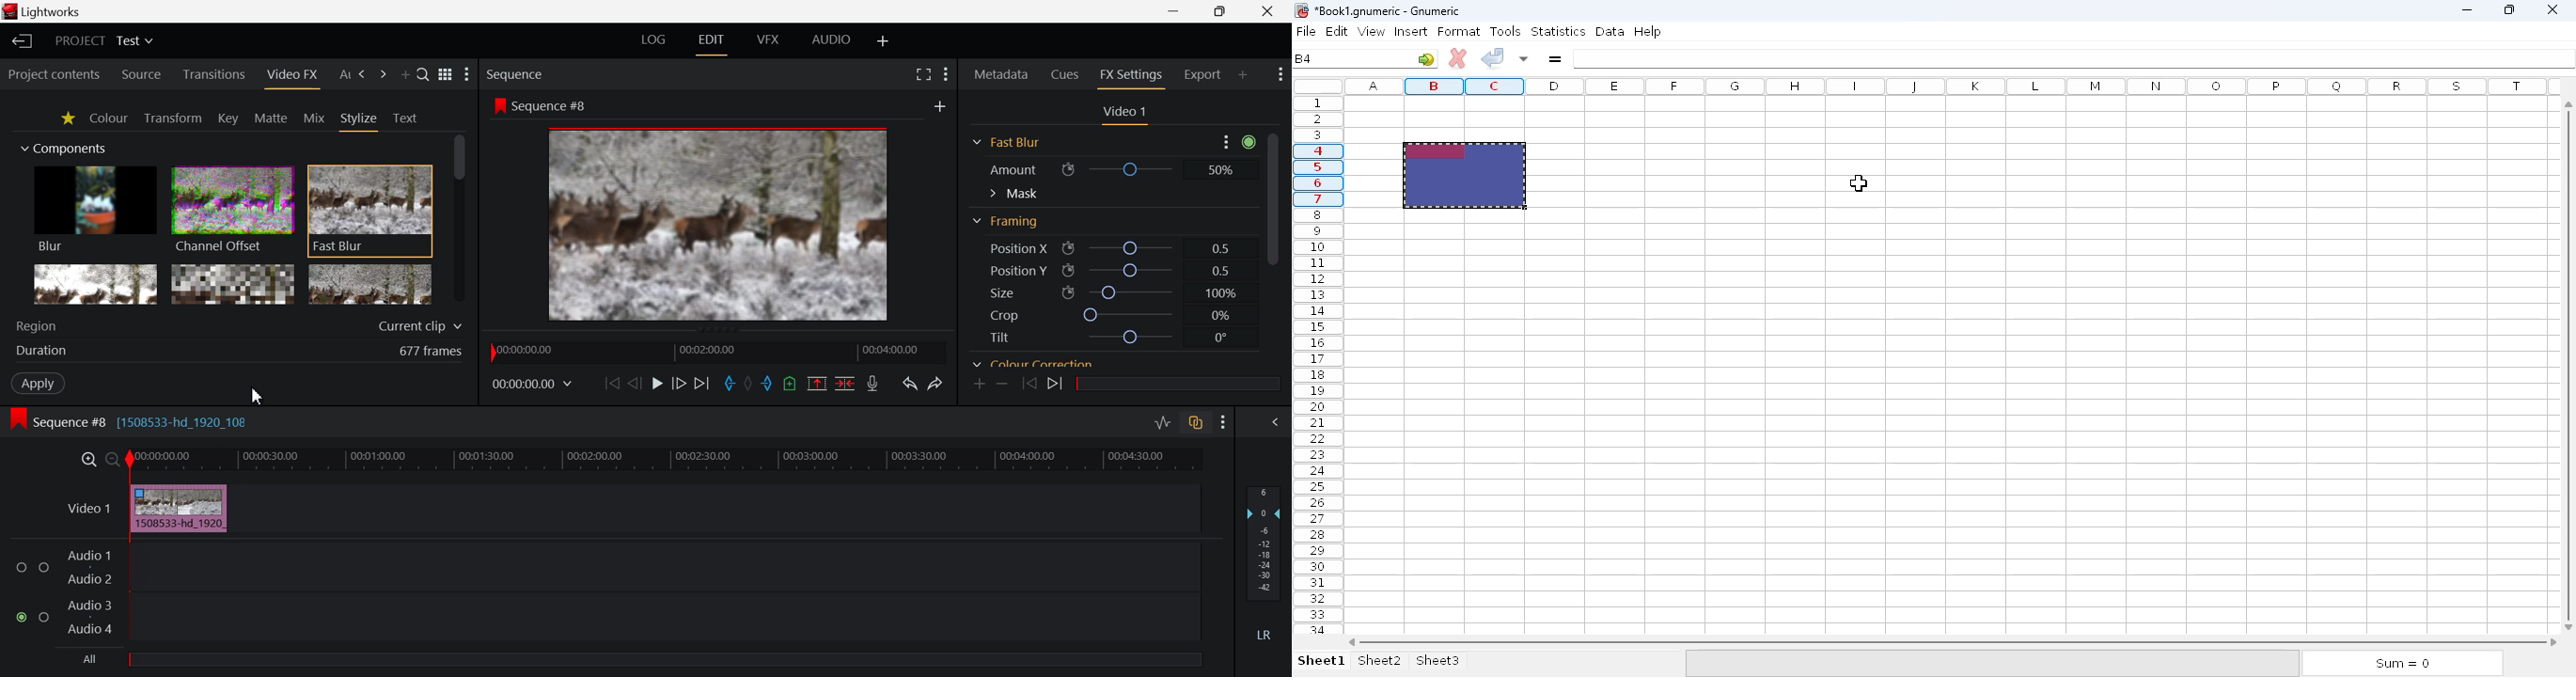  I want to click on Undo, so click(911, 385).